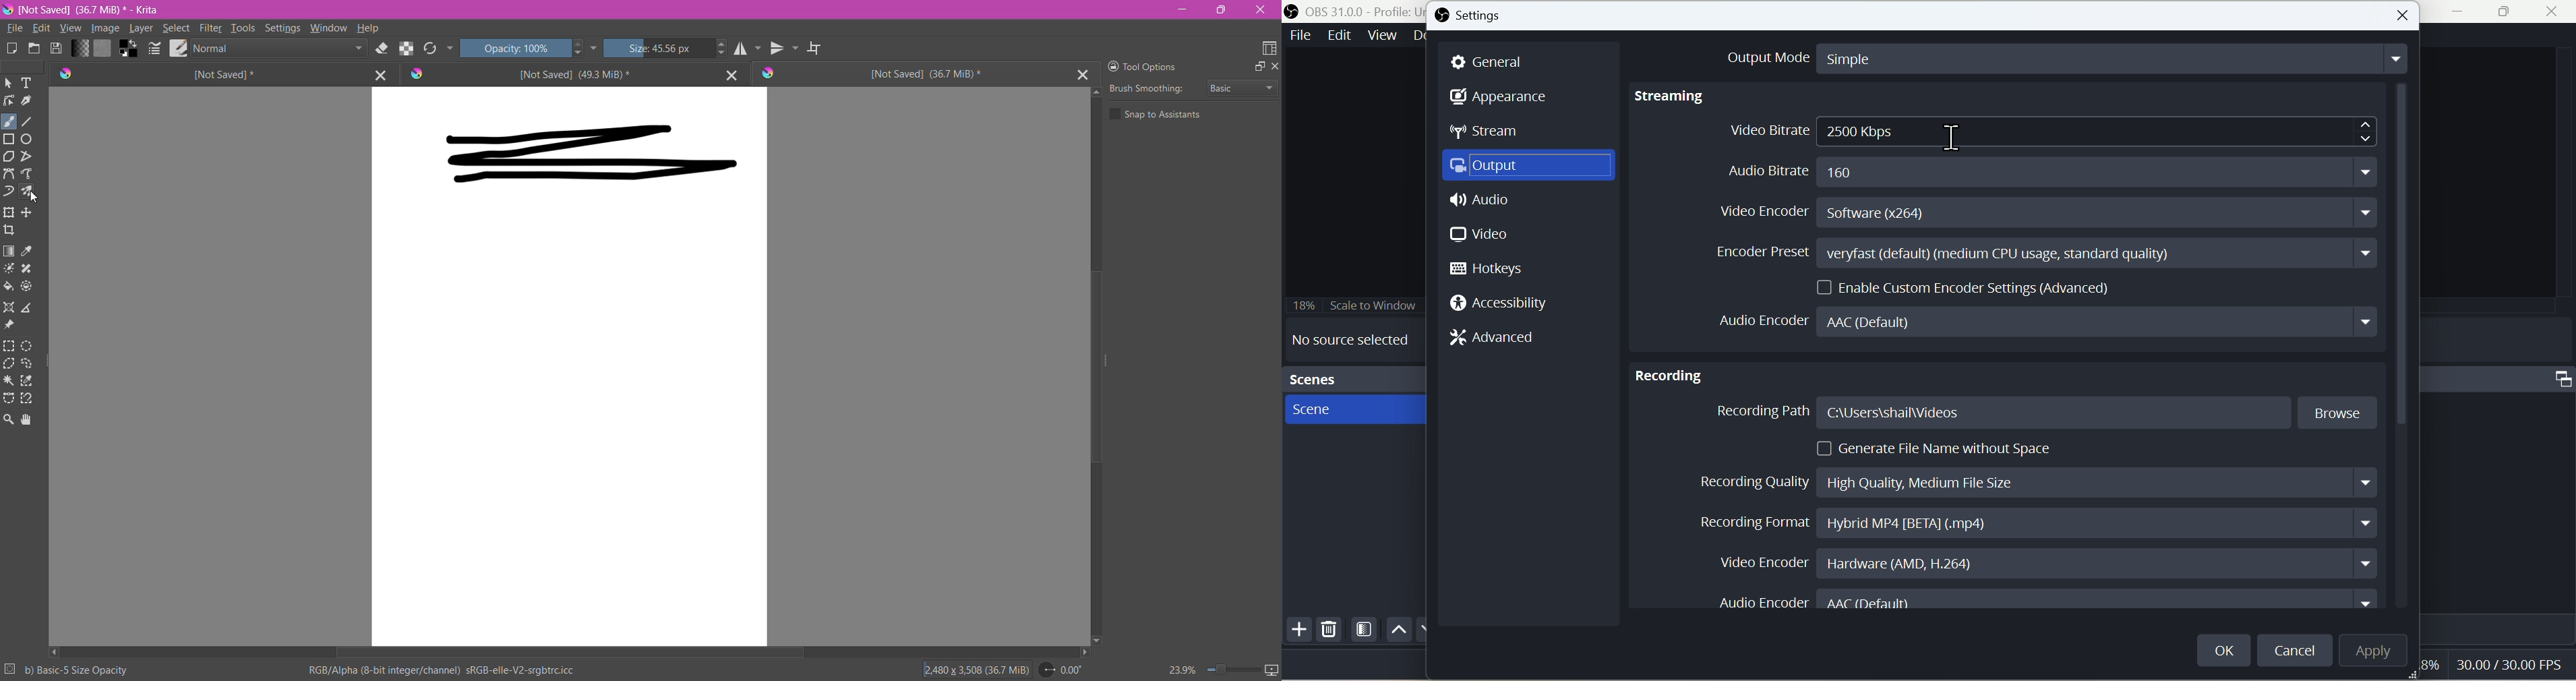  What do you see at coordinates (1496, 135) in the screenshot?
I see `Stream` at bounding box center [1496, 135].